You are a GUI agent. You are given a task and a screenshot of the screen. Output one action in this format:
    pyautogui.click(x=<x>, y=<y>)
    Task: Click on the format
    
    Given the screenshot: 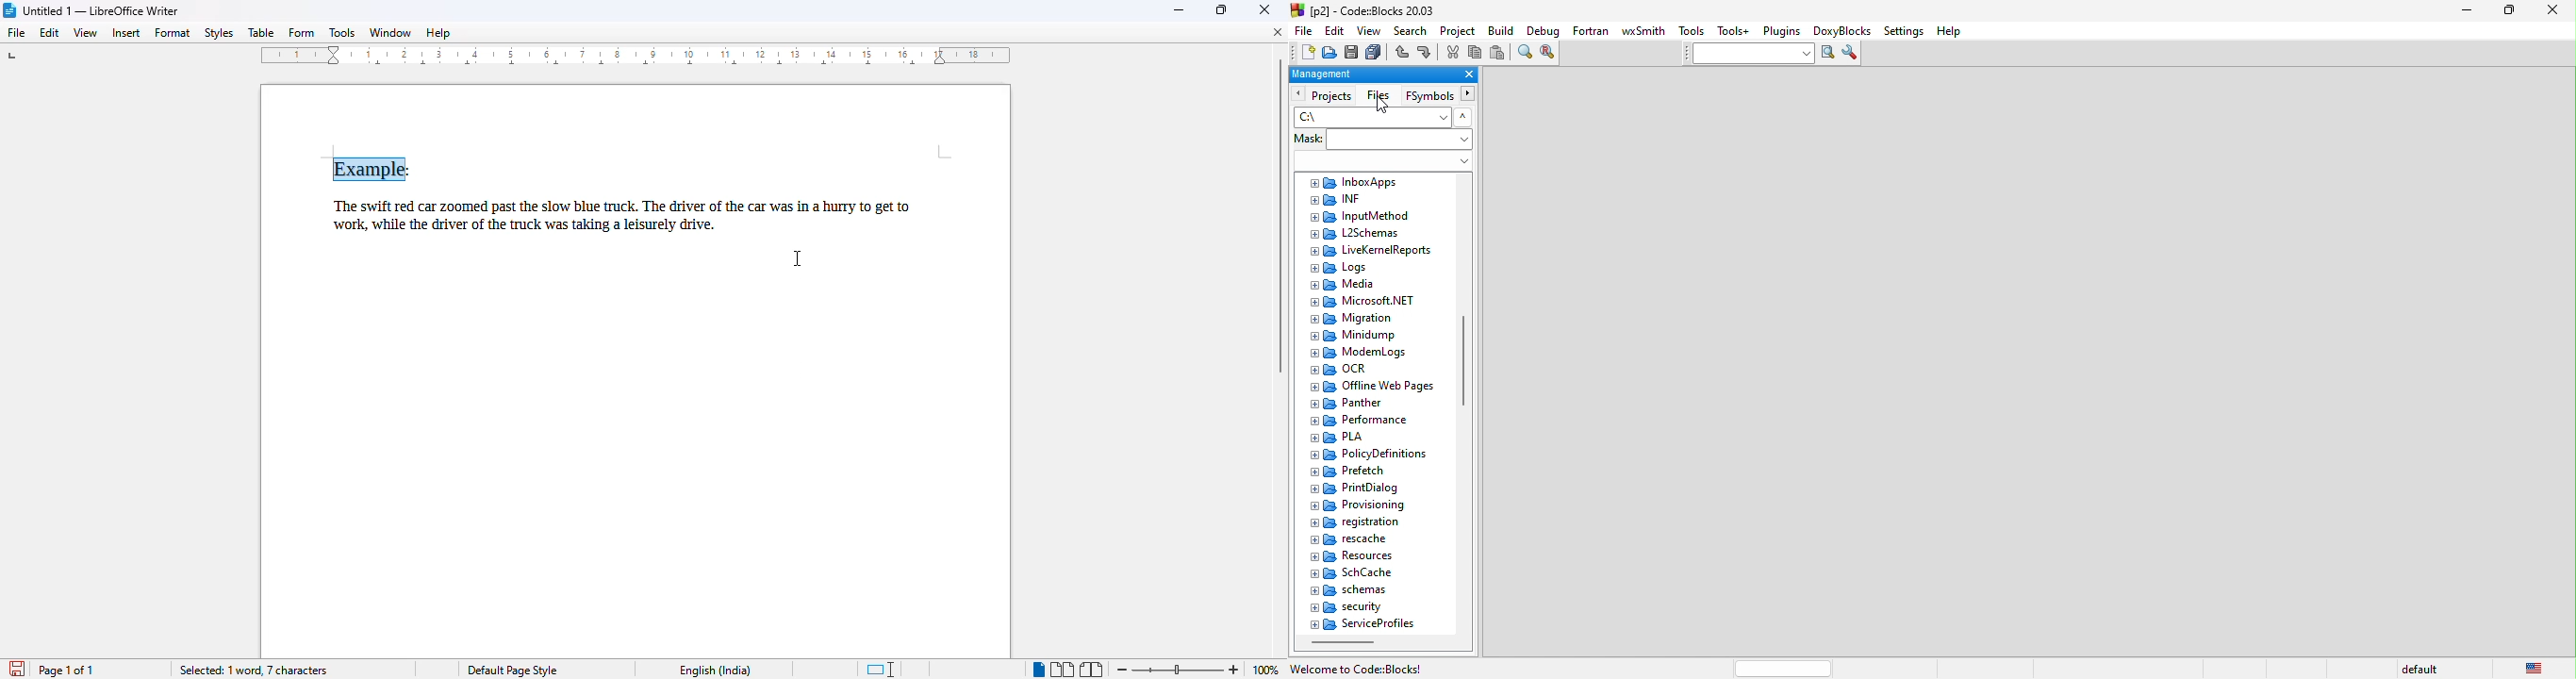 What is the action you would take?
    pyautogui.click(x=173, y=32)
    